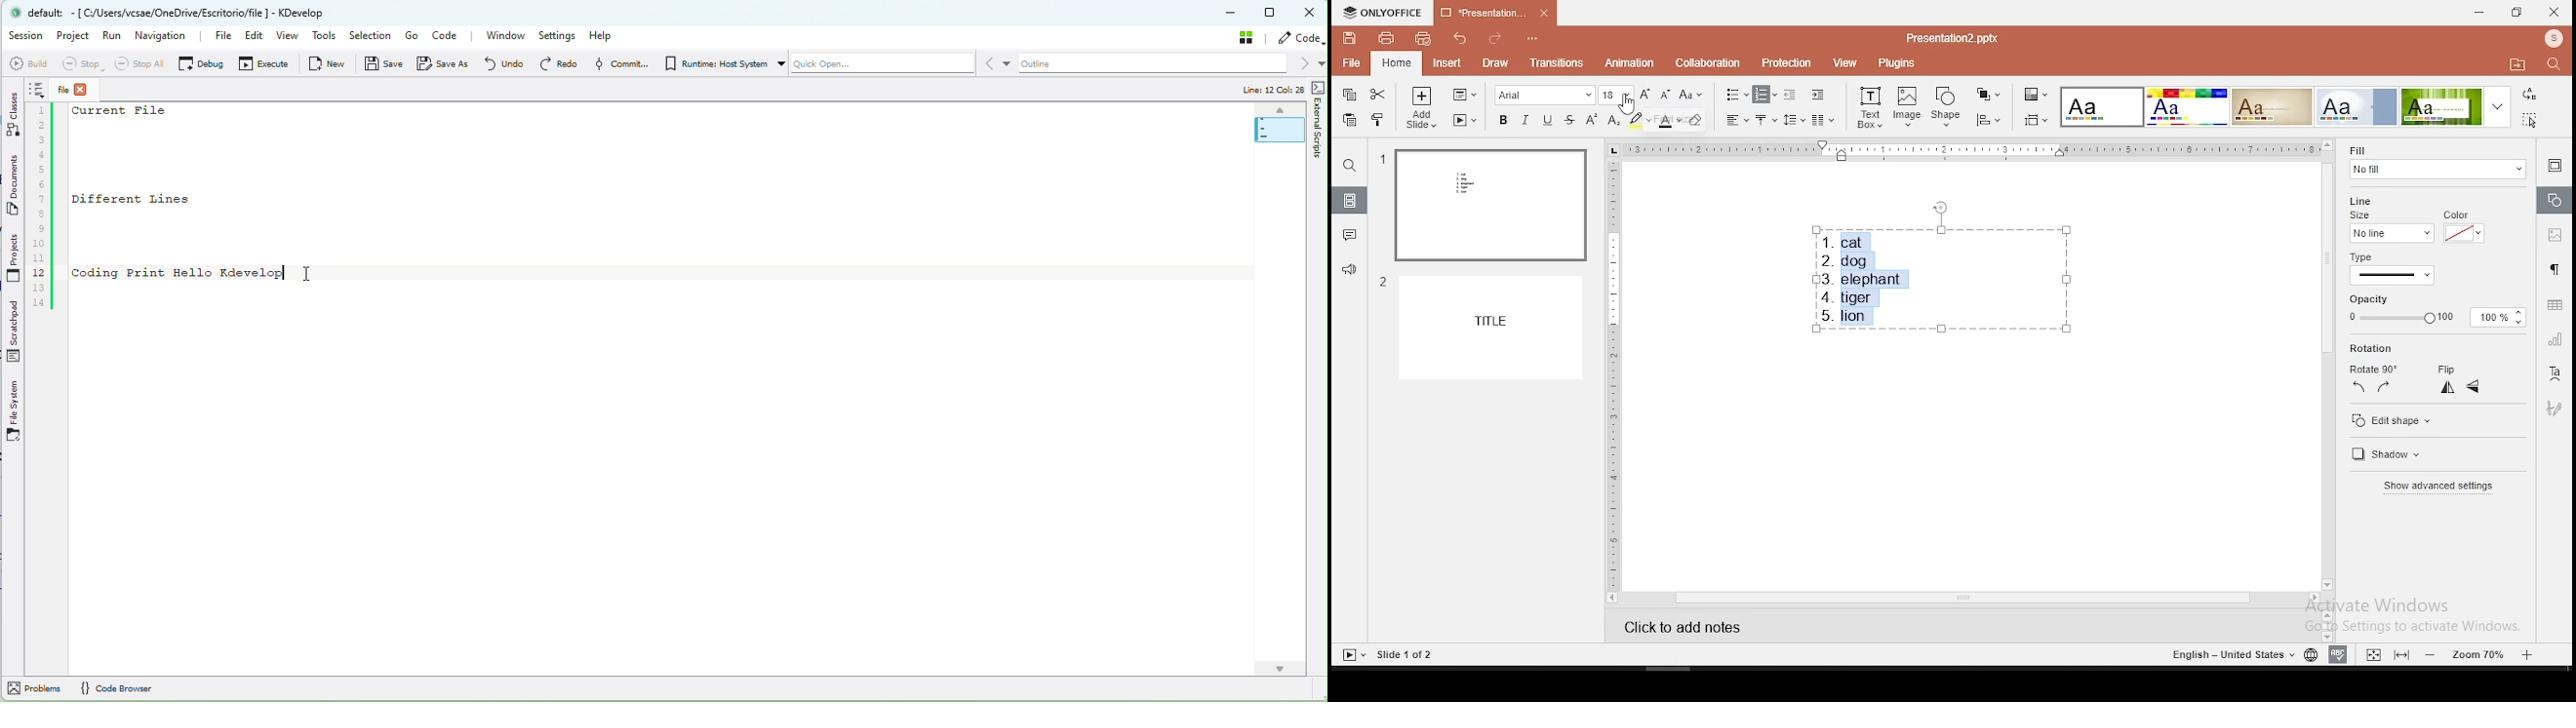 The height and width of the screenshot is (728, 2576). Describe the element at coordinates (1640, 120) in the screenshot. I see `highlight` at that location.